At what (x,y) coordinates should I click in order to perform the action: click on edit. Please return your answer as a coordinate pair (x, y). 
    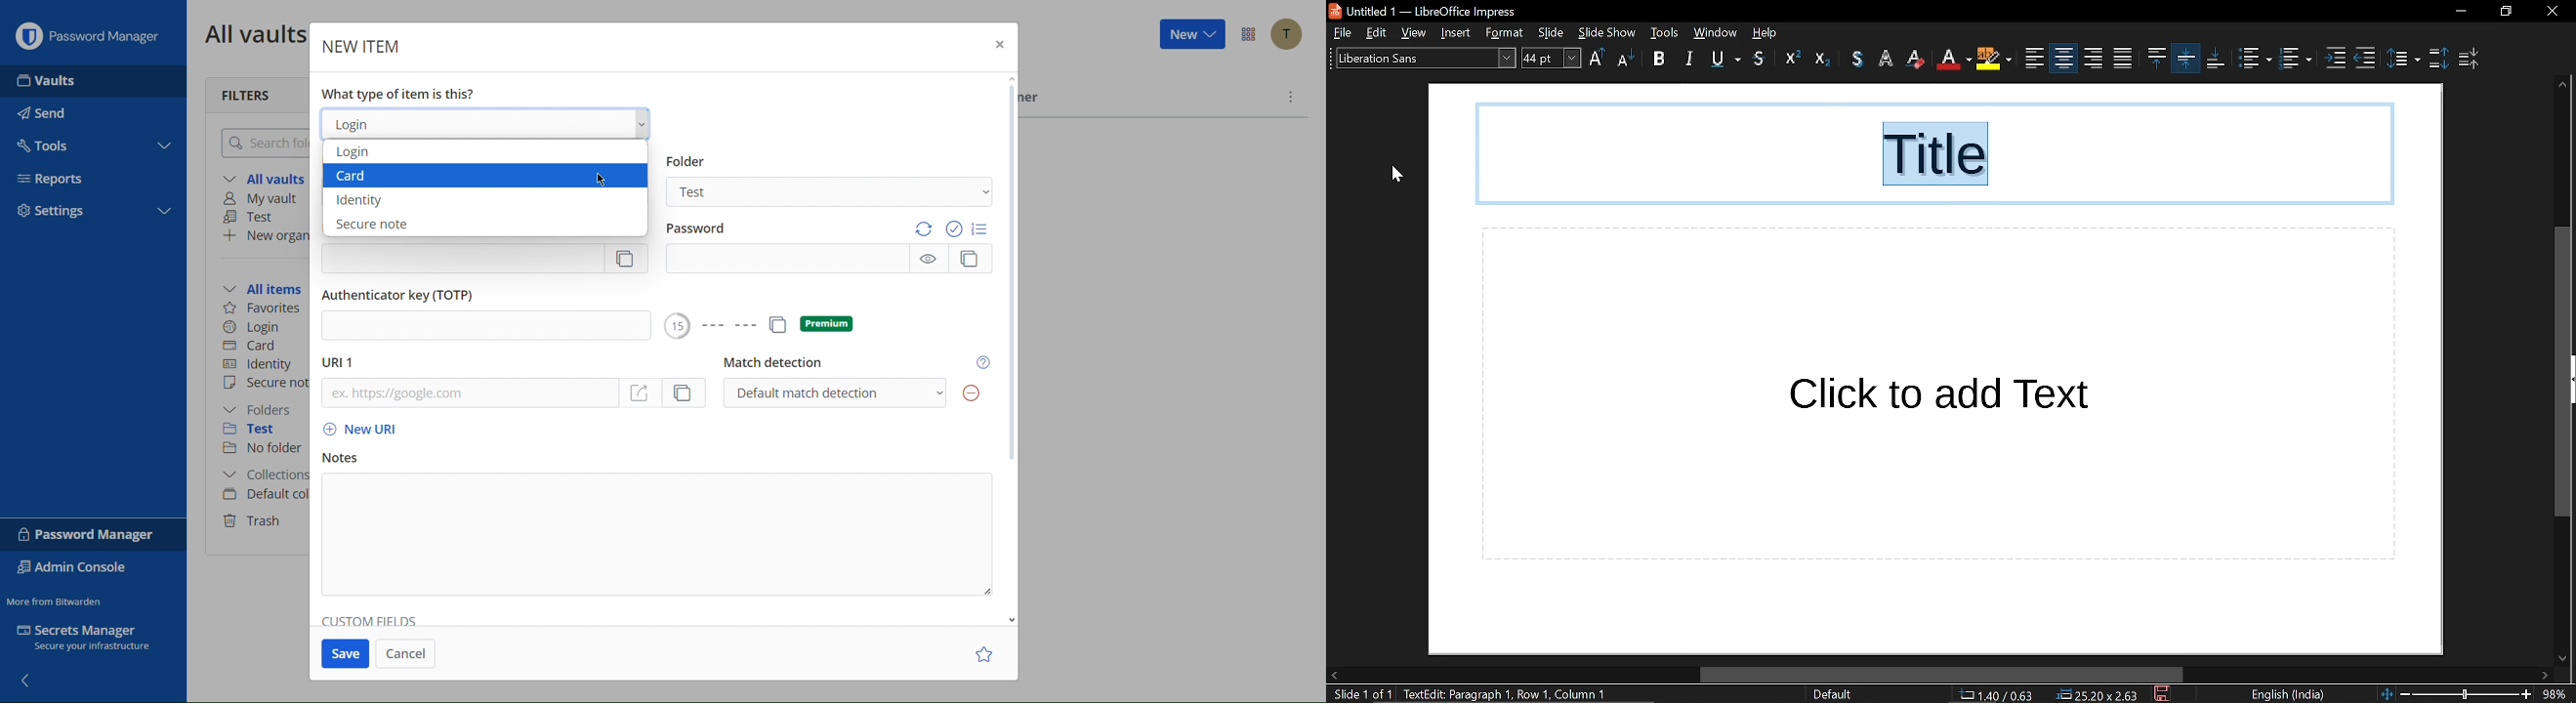
    Looking at the image, I should click on (1379, 33).